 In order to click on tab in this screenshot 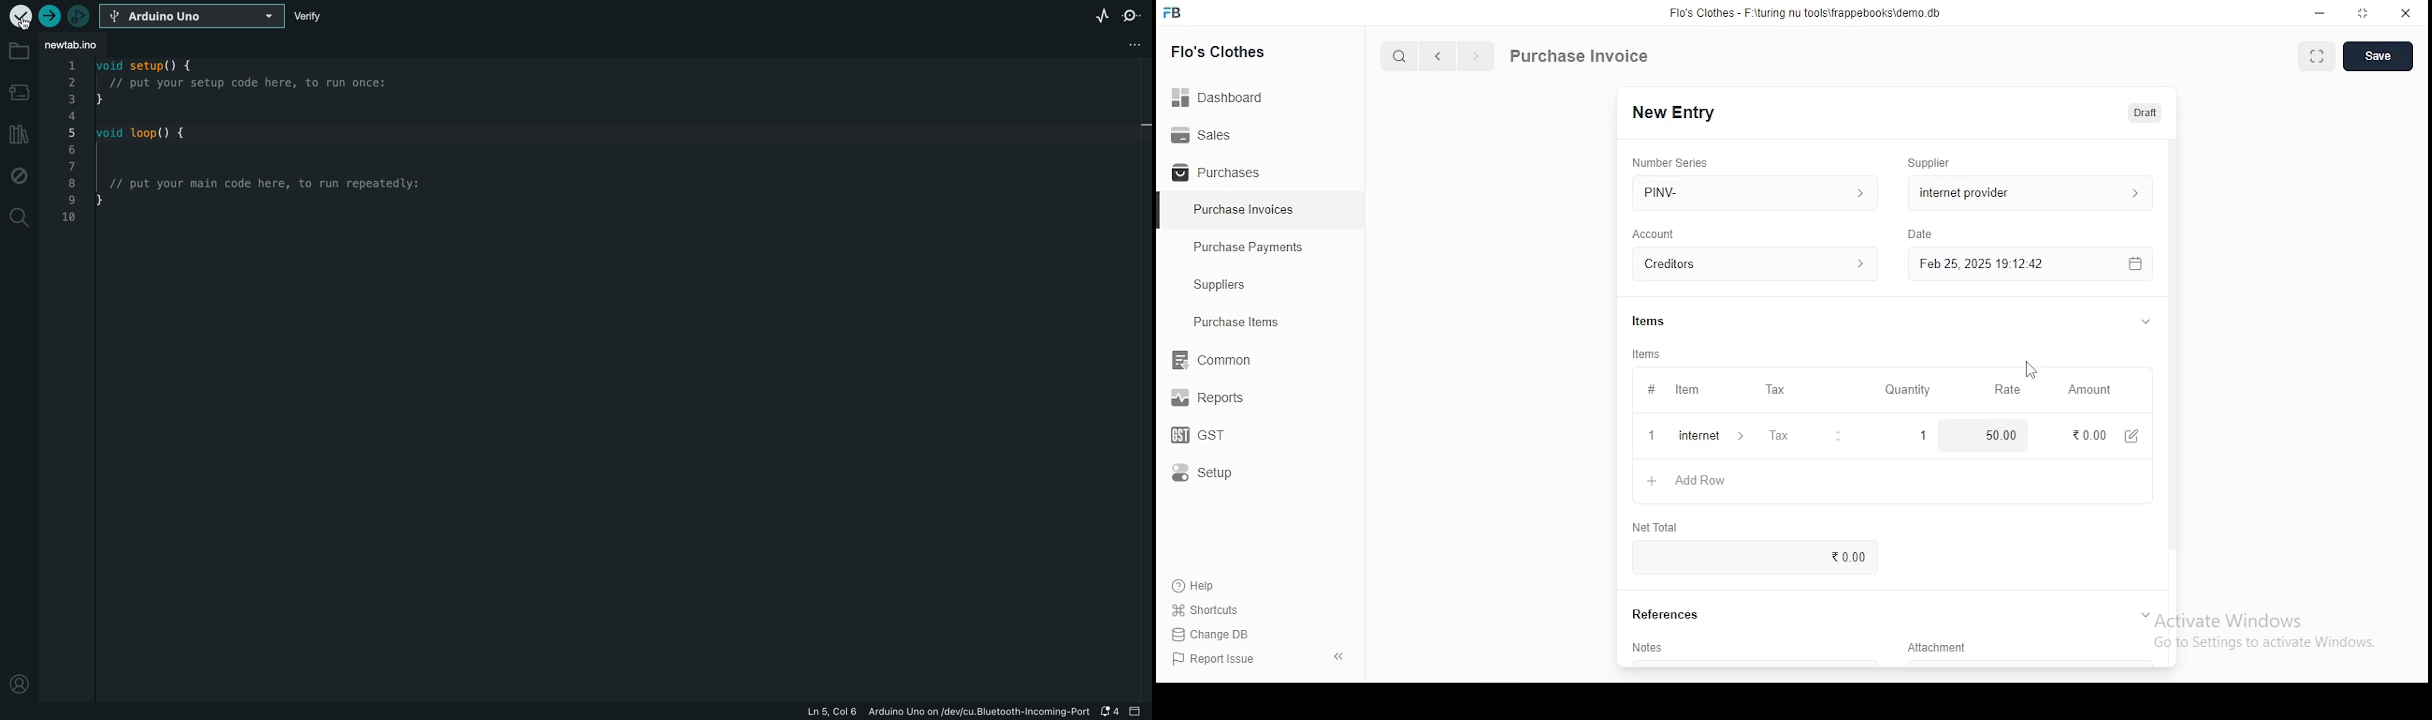, I will do `click(2149, 323)`.